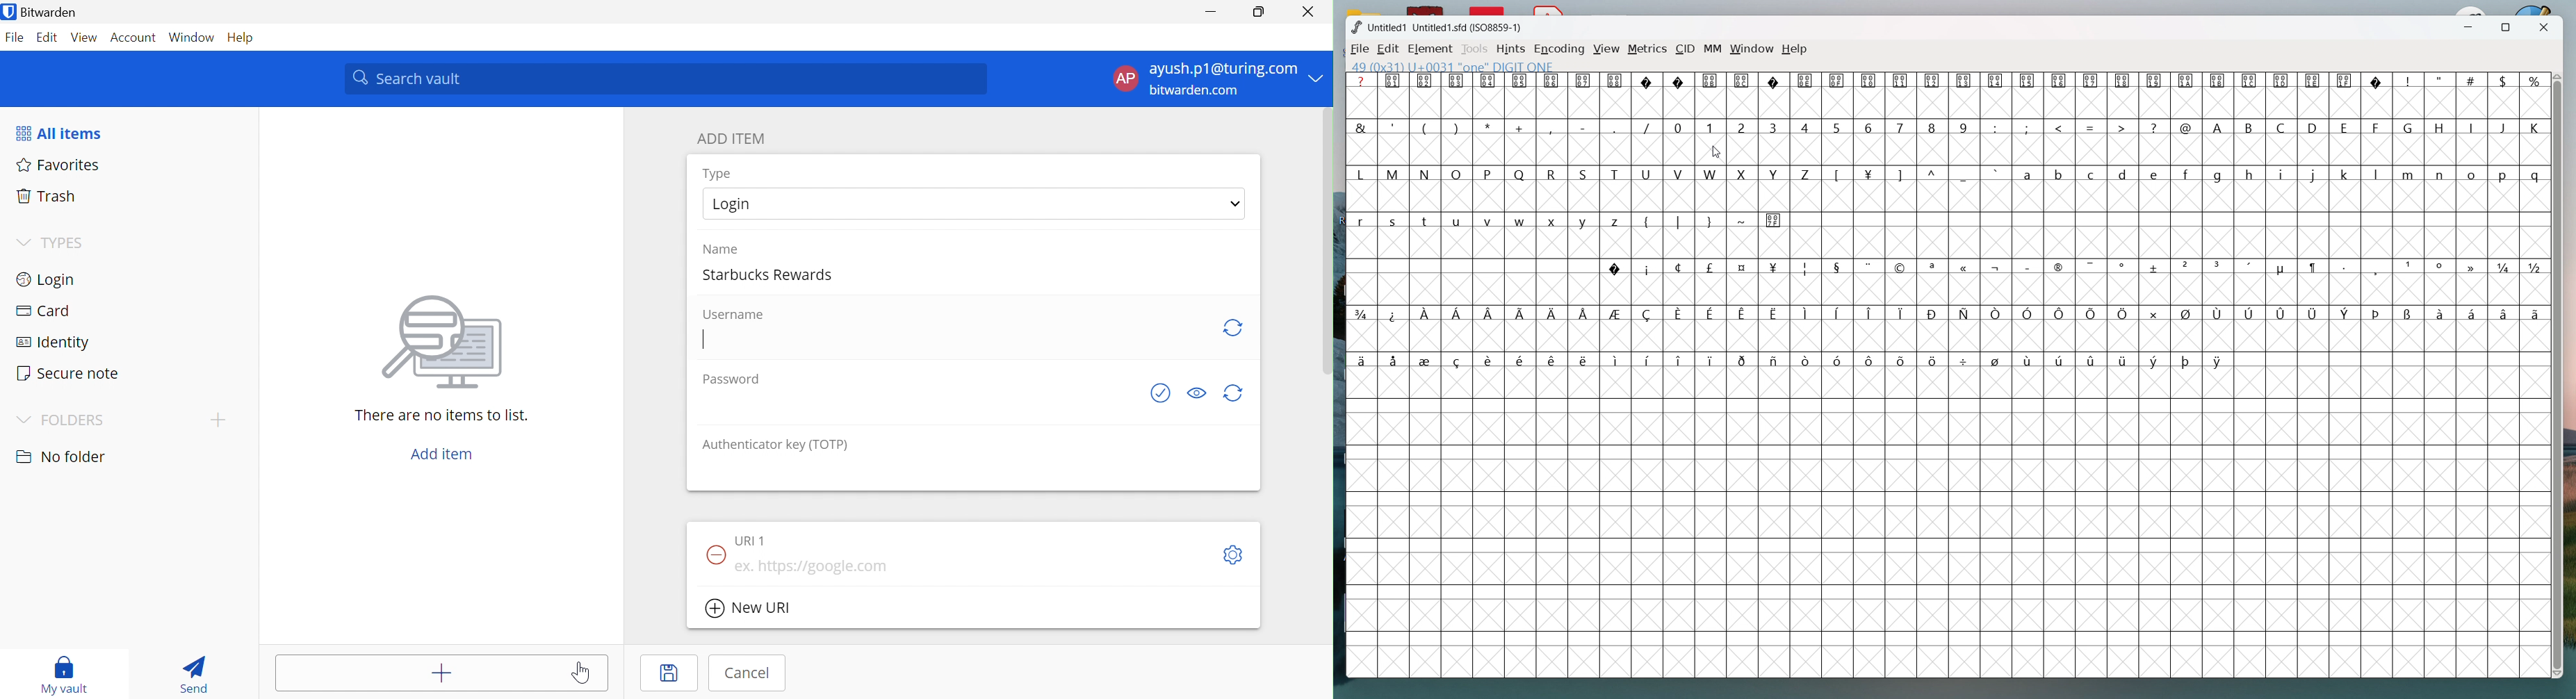 Image resolution: width=2576 pixels, height=700 pixels. I want to click on symbol, so click(1362, 313).